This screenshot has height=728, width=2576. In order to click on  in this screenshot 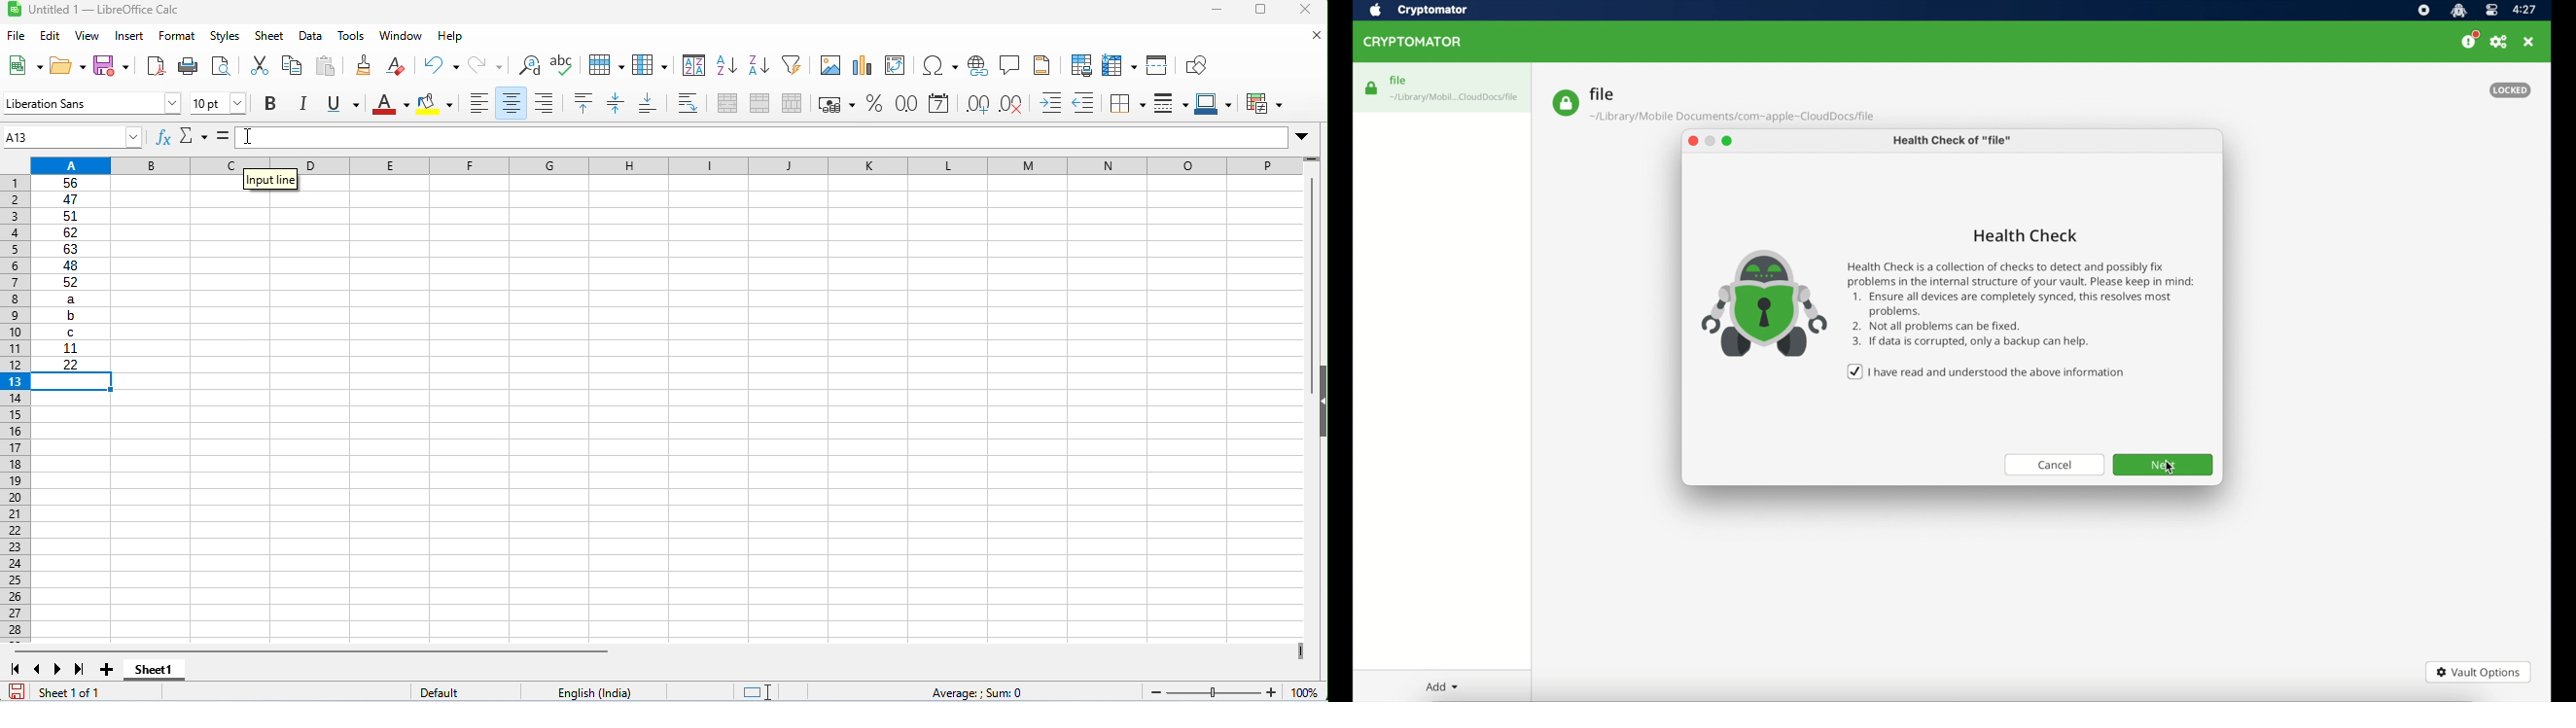, I will do `click(270, 104)`.